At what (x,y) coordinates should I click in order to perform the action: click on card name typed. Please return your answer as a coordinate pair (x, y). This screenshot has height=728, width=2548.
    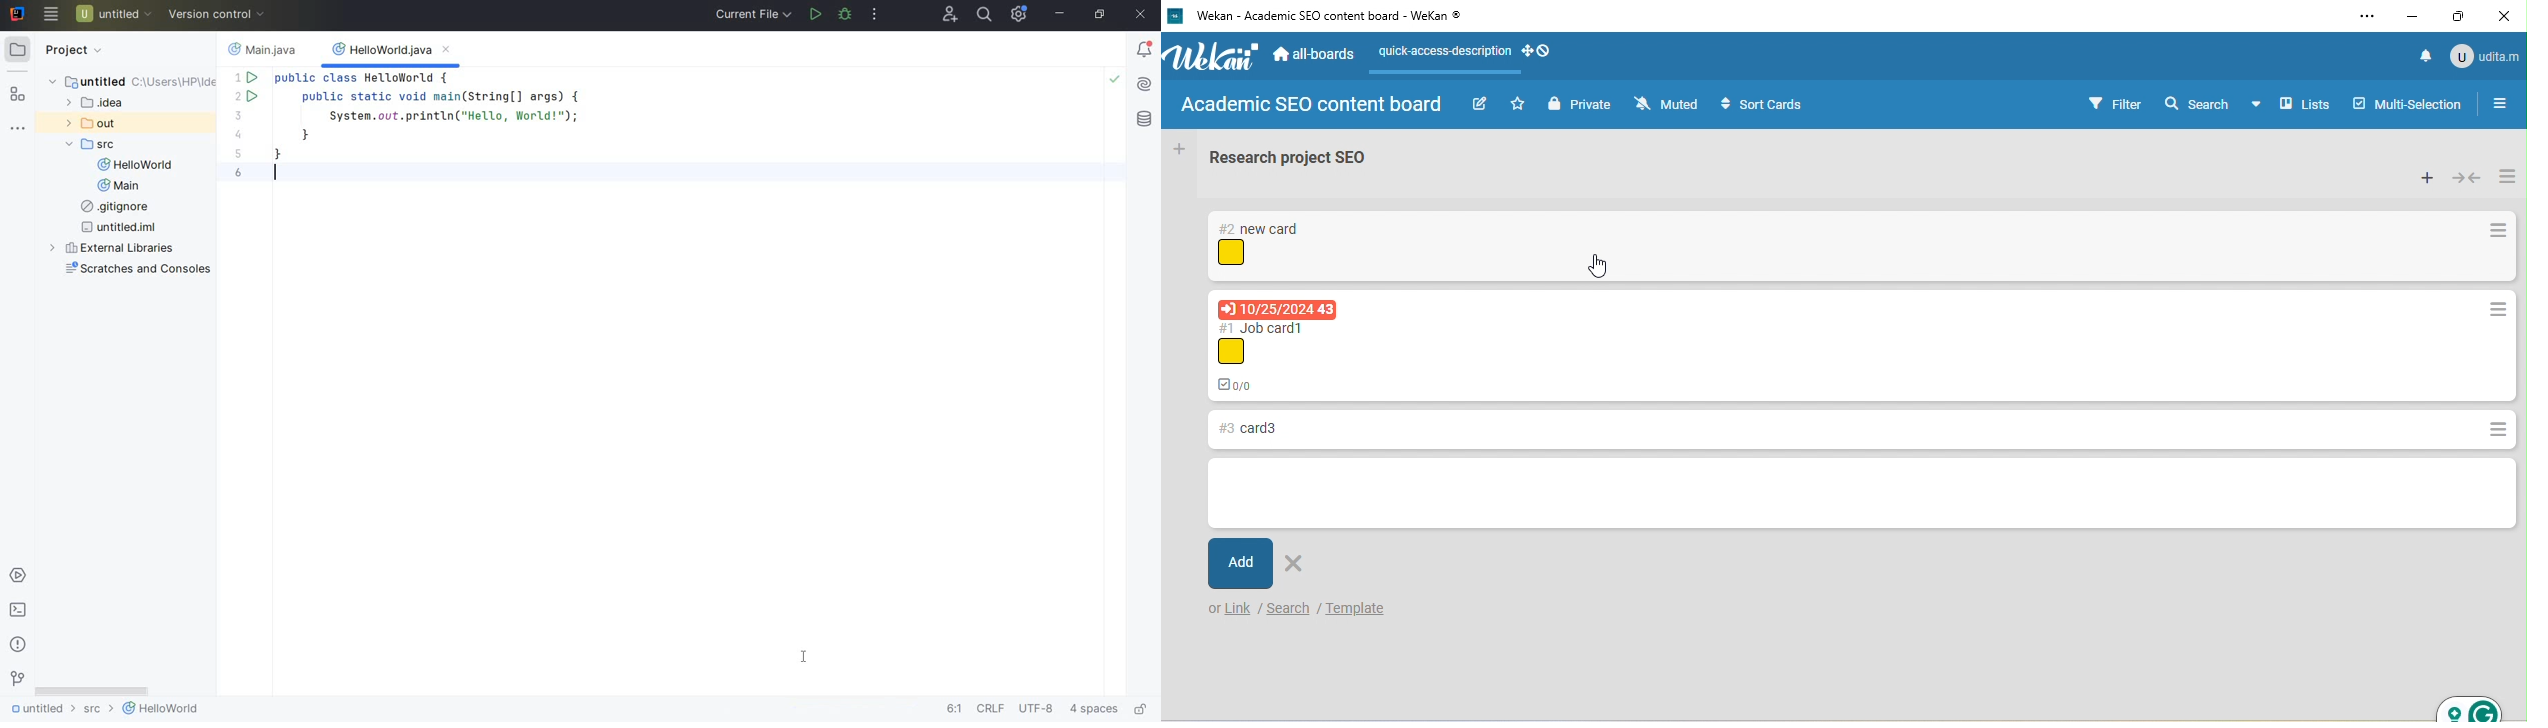
    Looking at the image, I should click on (1244, 430).